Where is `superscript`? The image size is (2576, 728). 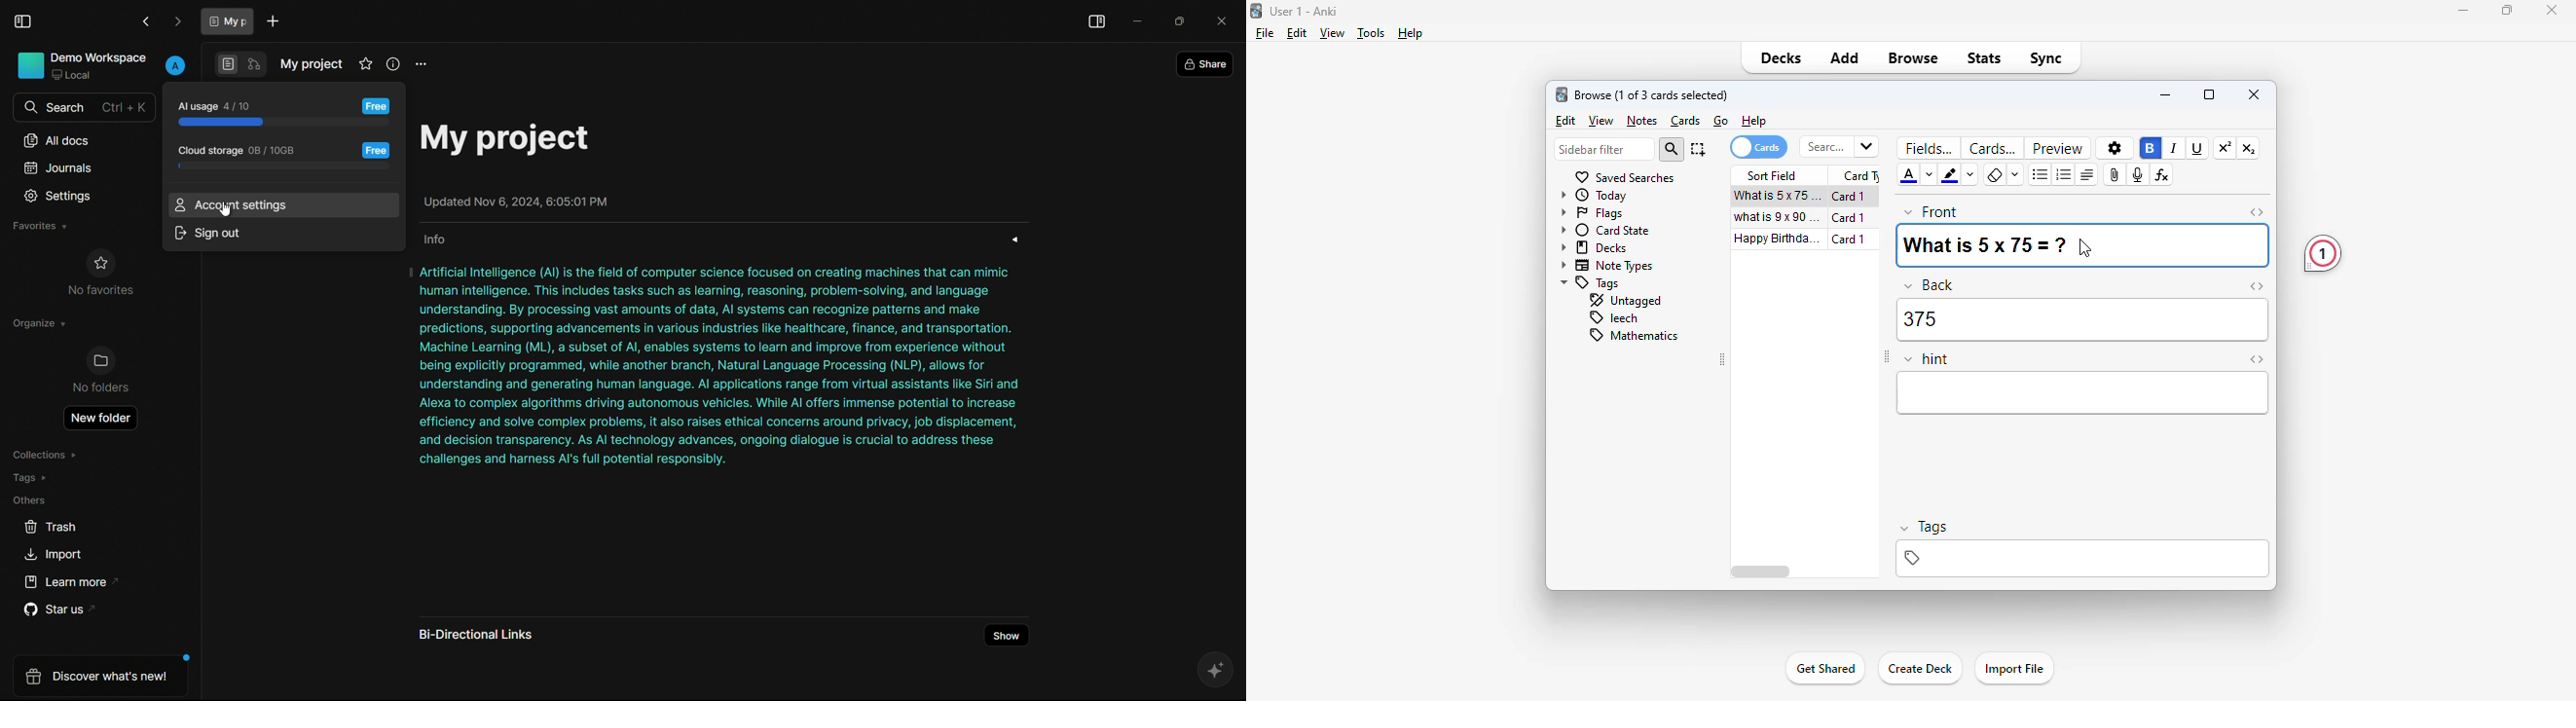
superscript is located at coordinates (2226, 148).